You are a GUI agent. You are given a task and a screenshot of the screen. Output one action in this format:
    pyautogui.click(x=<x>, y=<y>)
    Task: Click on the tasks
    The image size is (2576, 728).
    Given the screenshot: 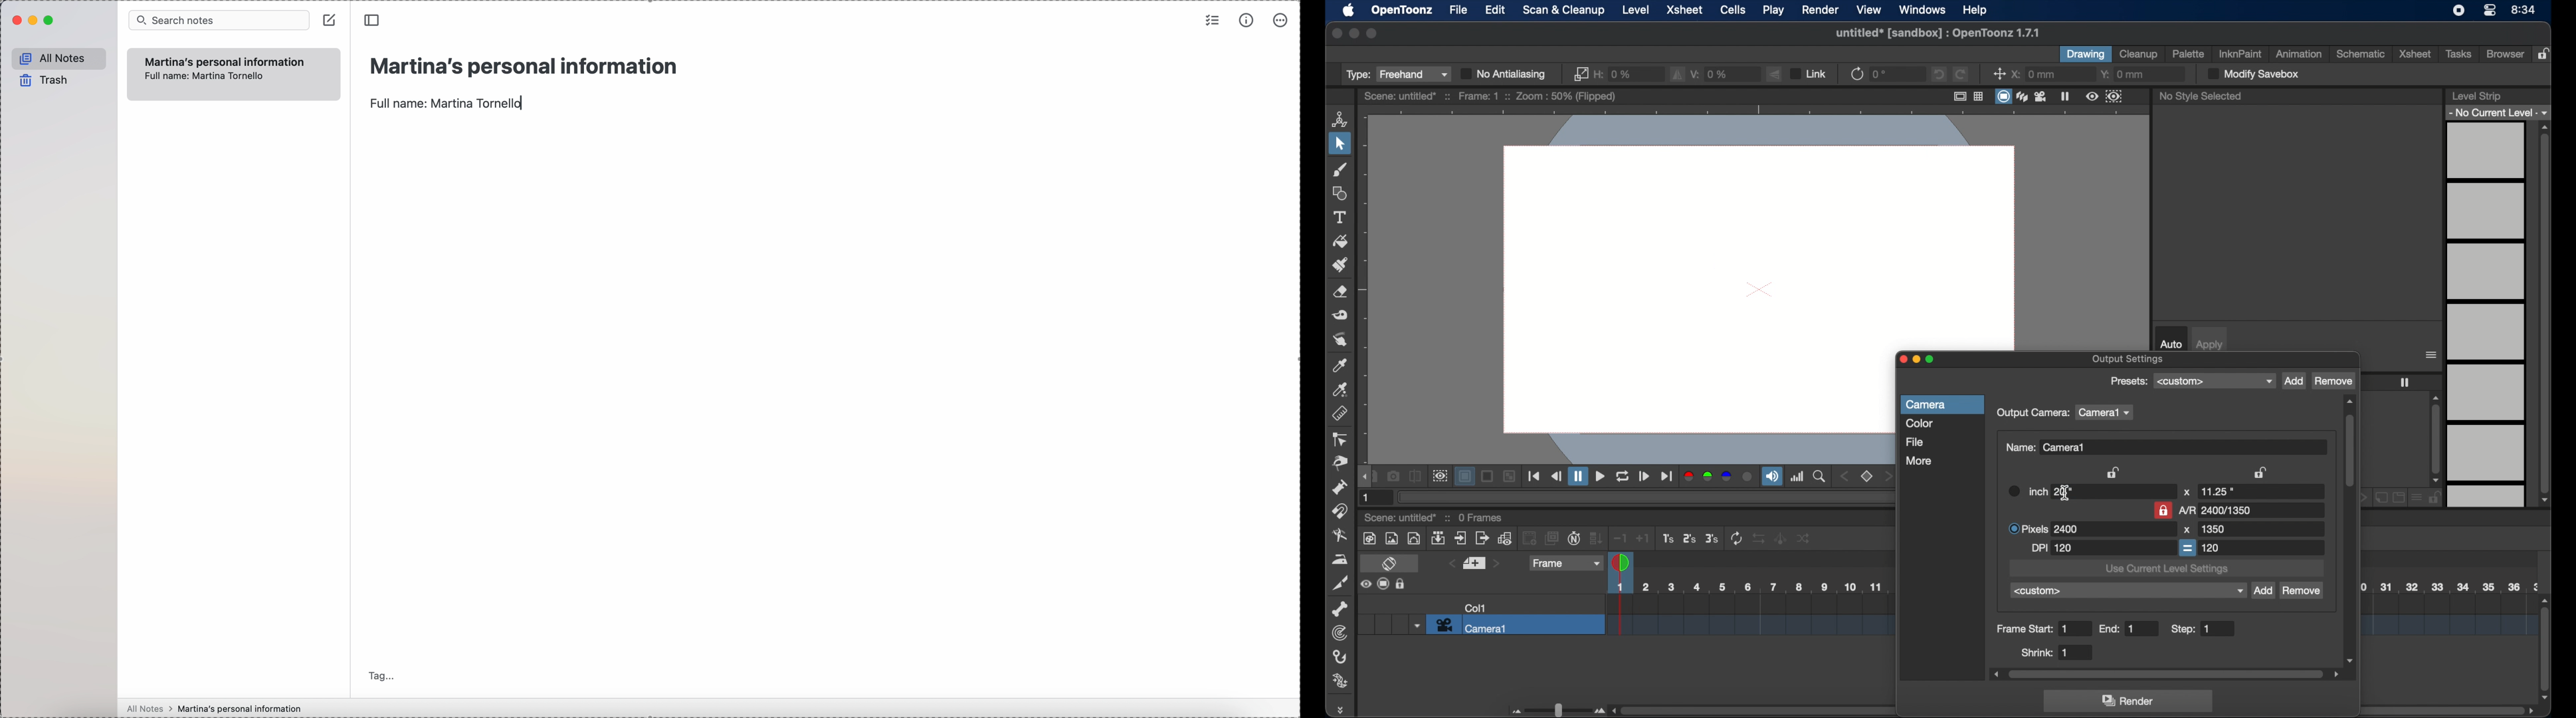 What is the action you would take?
    pyautogui.click(x=2460, y=54)
    